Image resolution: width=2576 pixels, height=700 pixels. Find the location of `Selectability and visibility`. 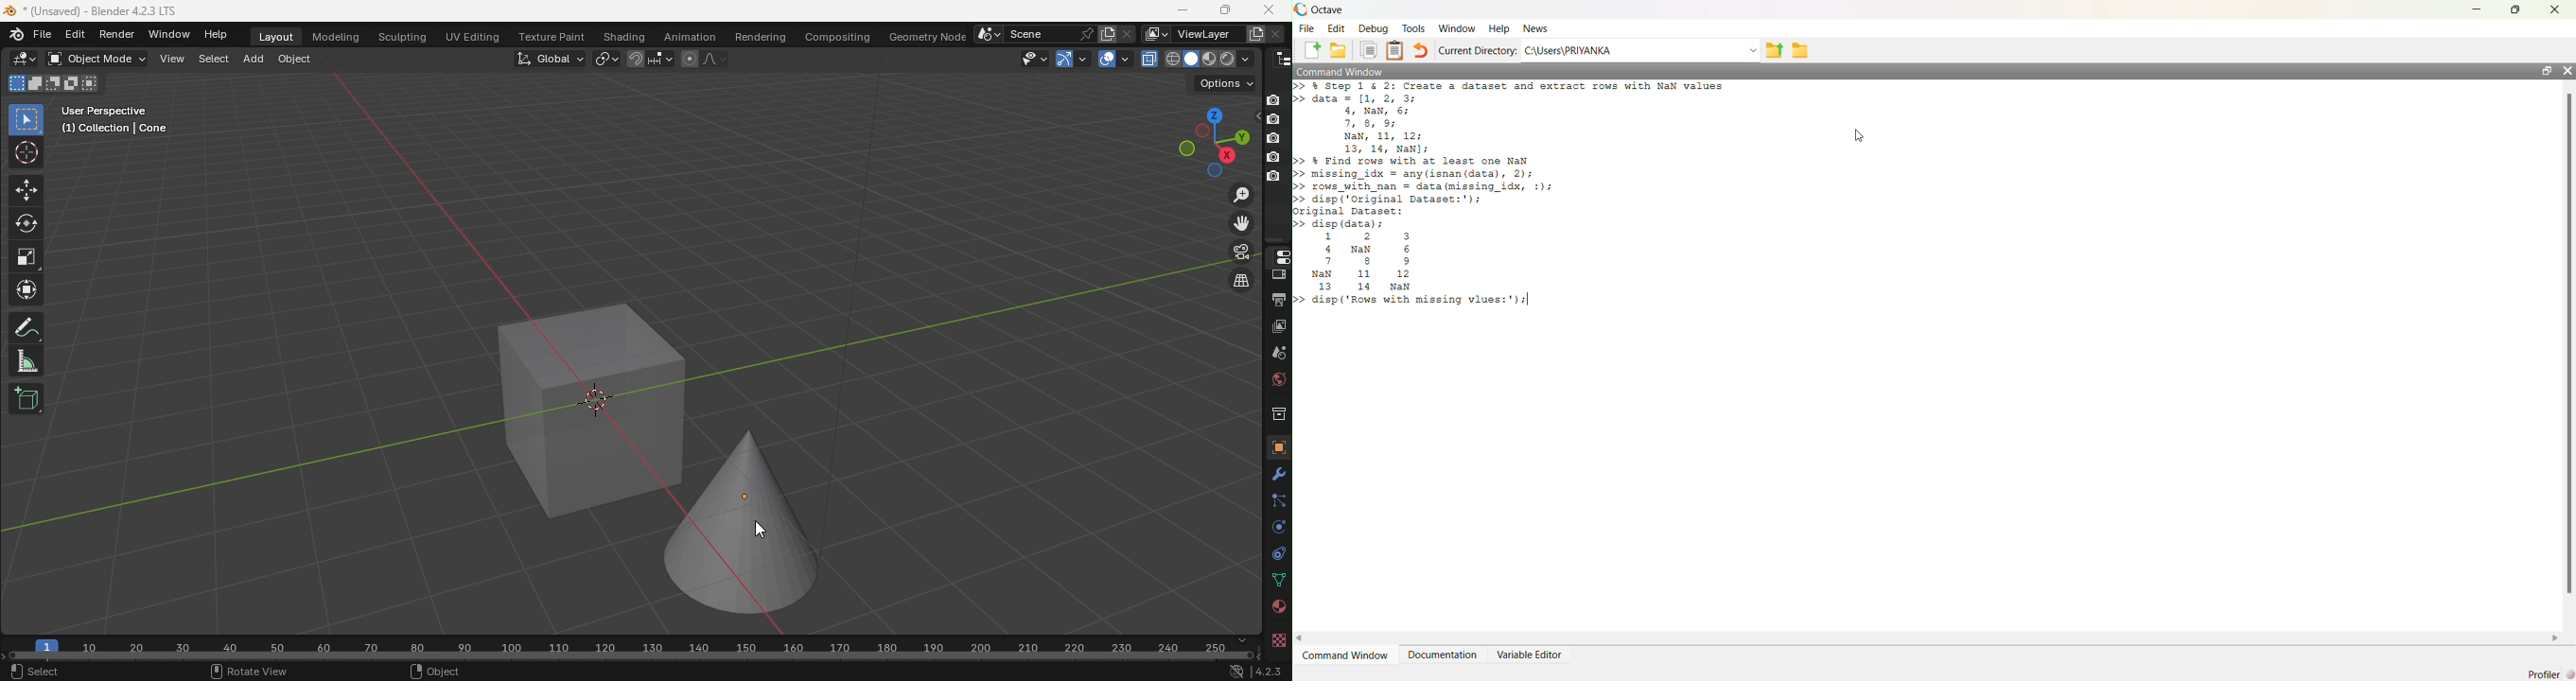

Selectability and visibility is located at coordinates (1036, 58).